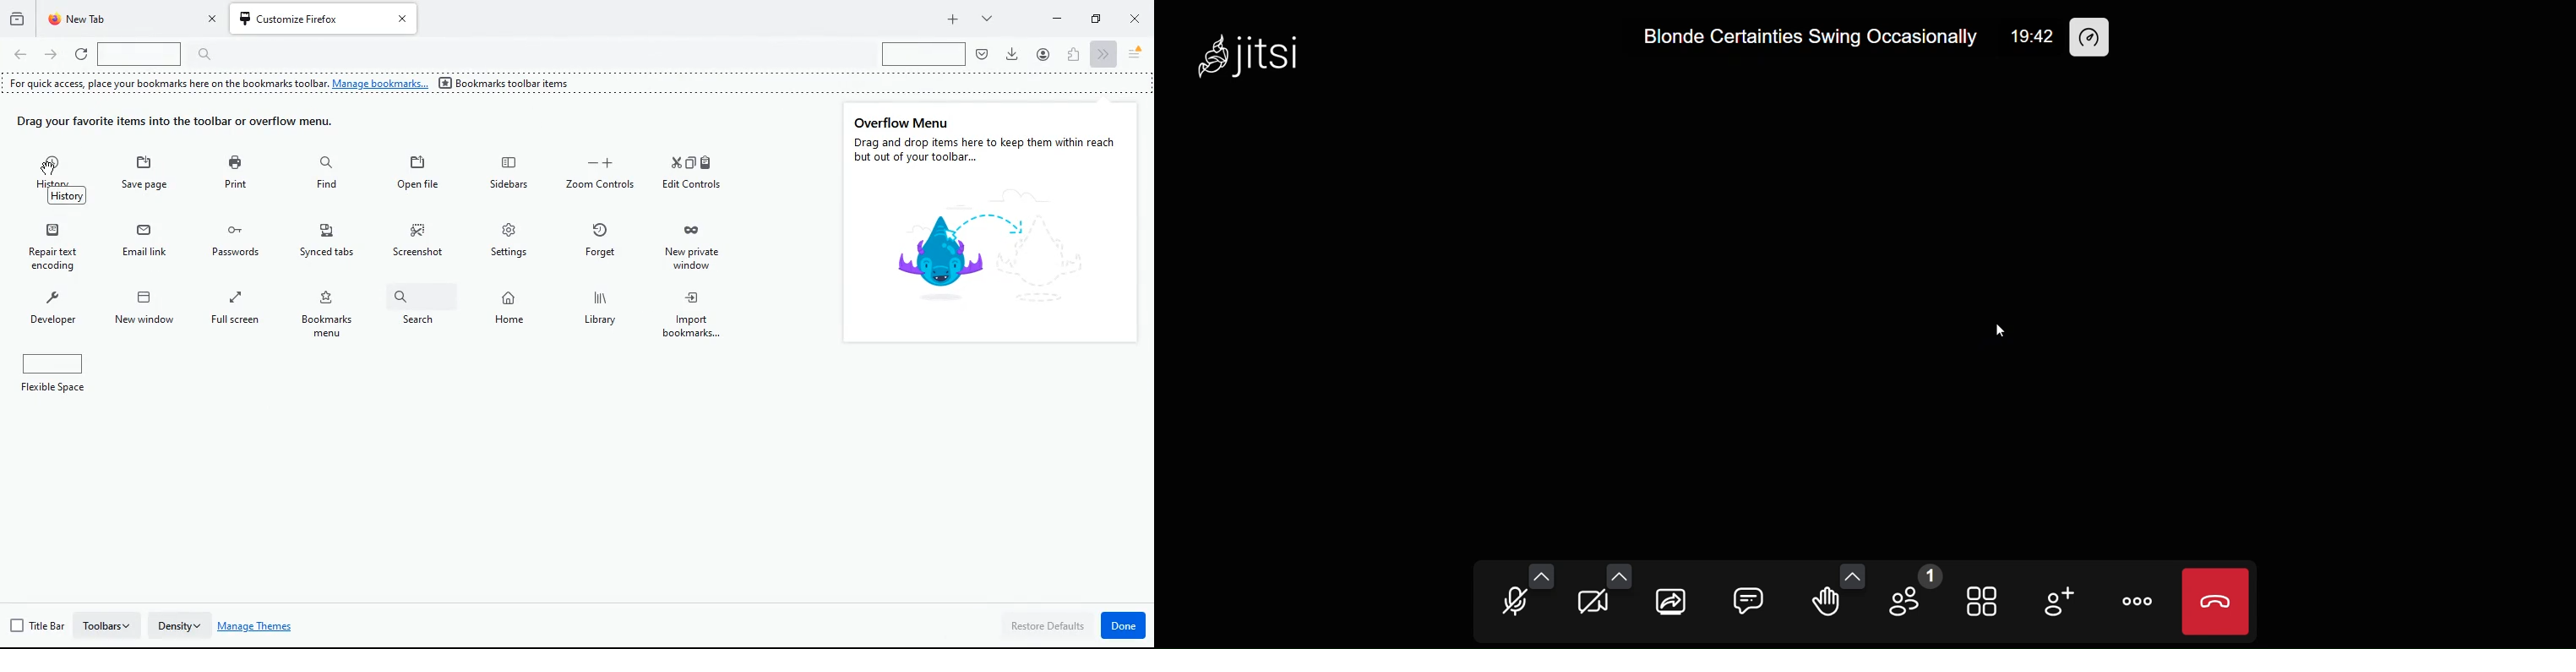  Describe the element at coordinates (1804, 37) in the screenshot. I see `Blonde Certainties Swing Occasionally` at that location.